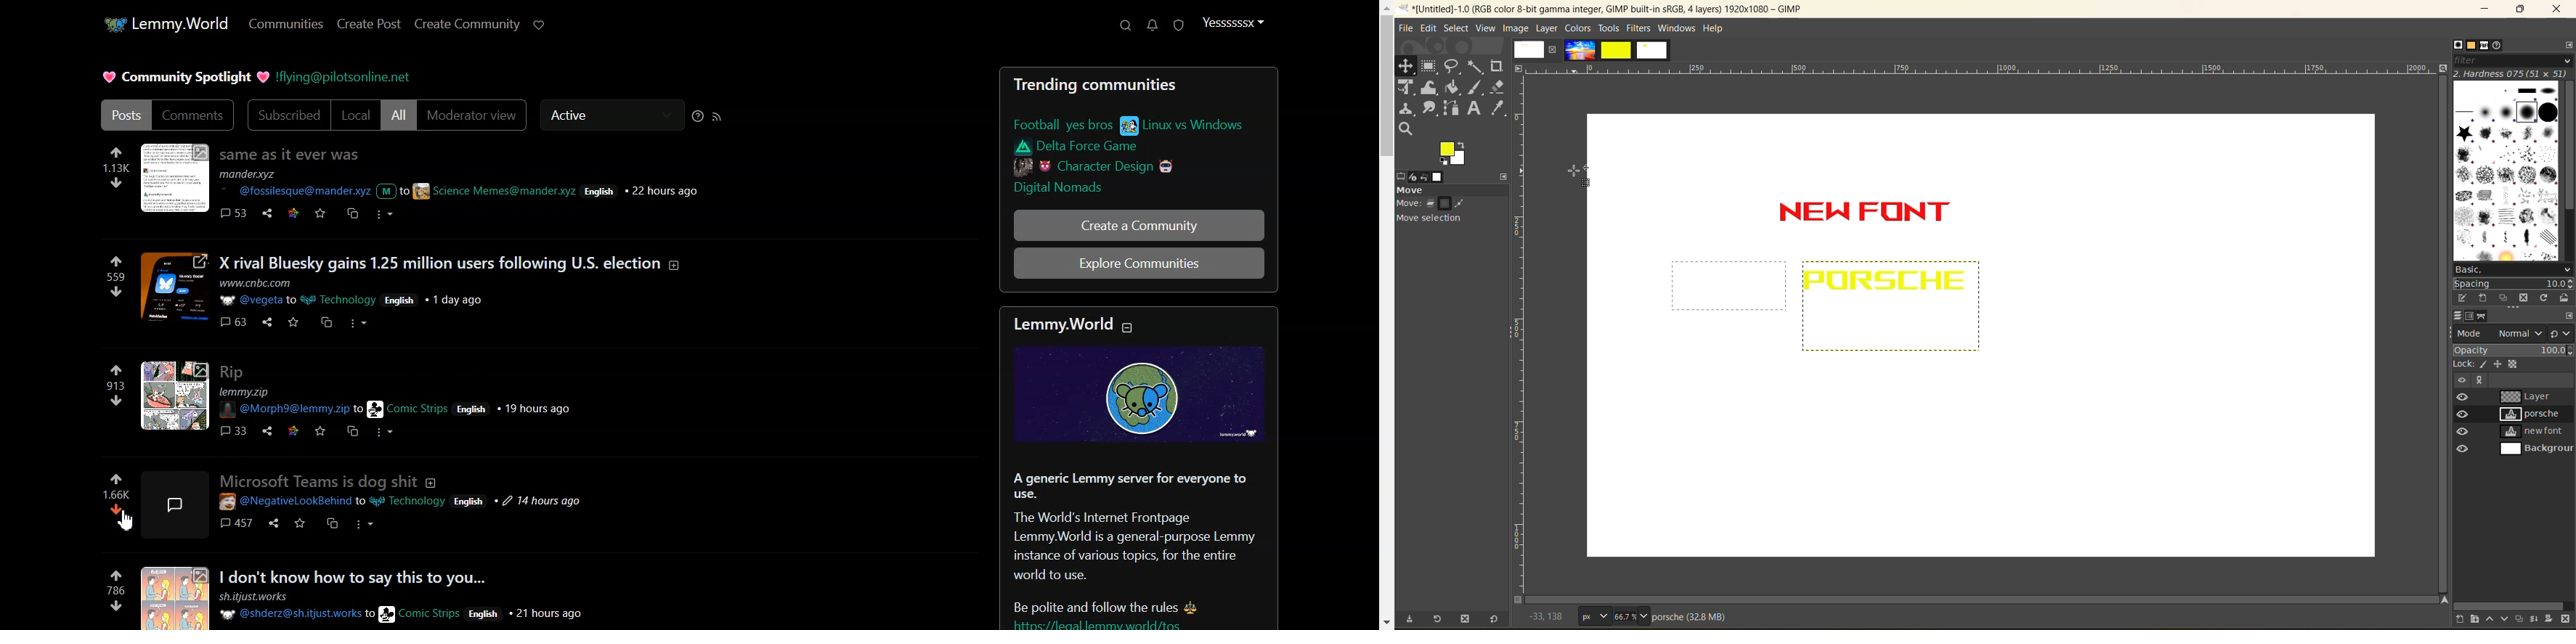  What do you see at coordinates (2488, 620) in the screenshot?
I see `raise the layer` at bounding box center [2488, 620].